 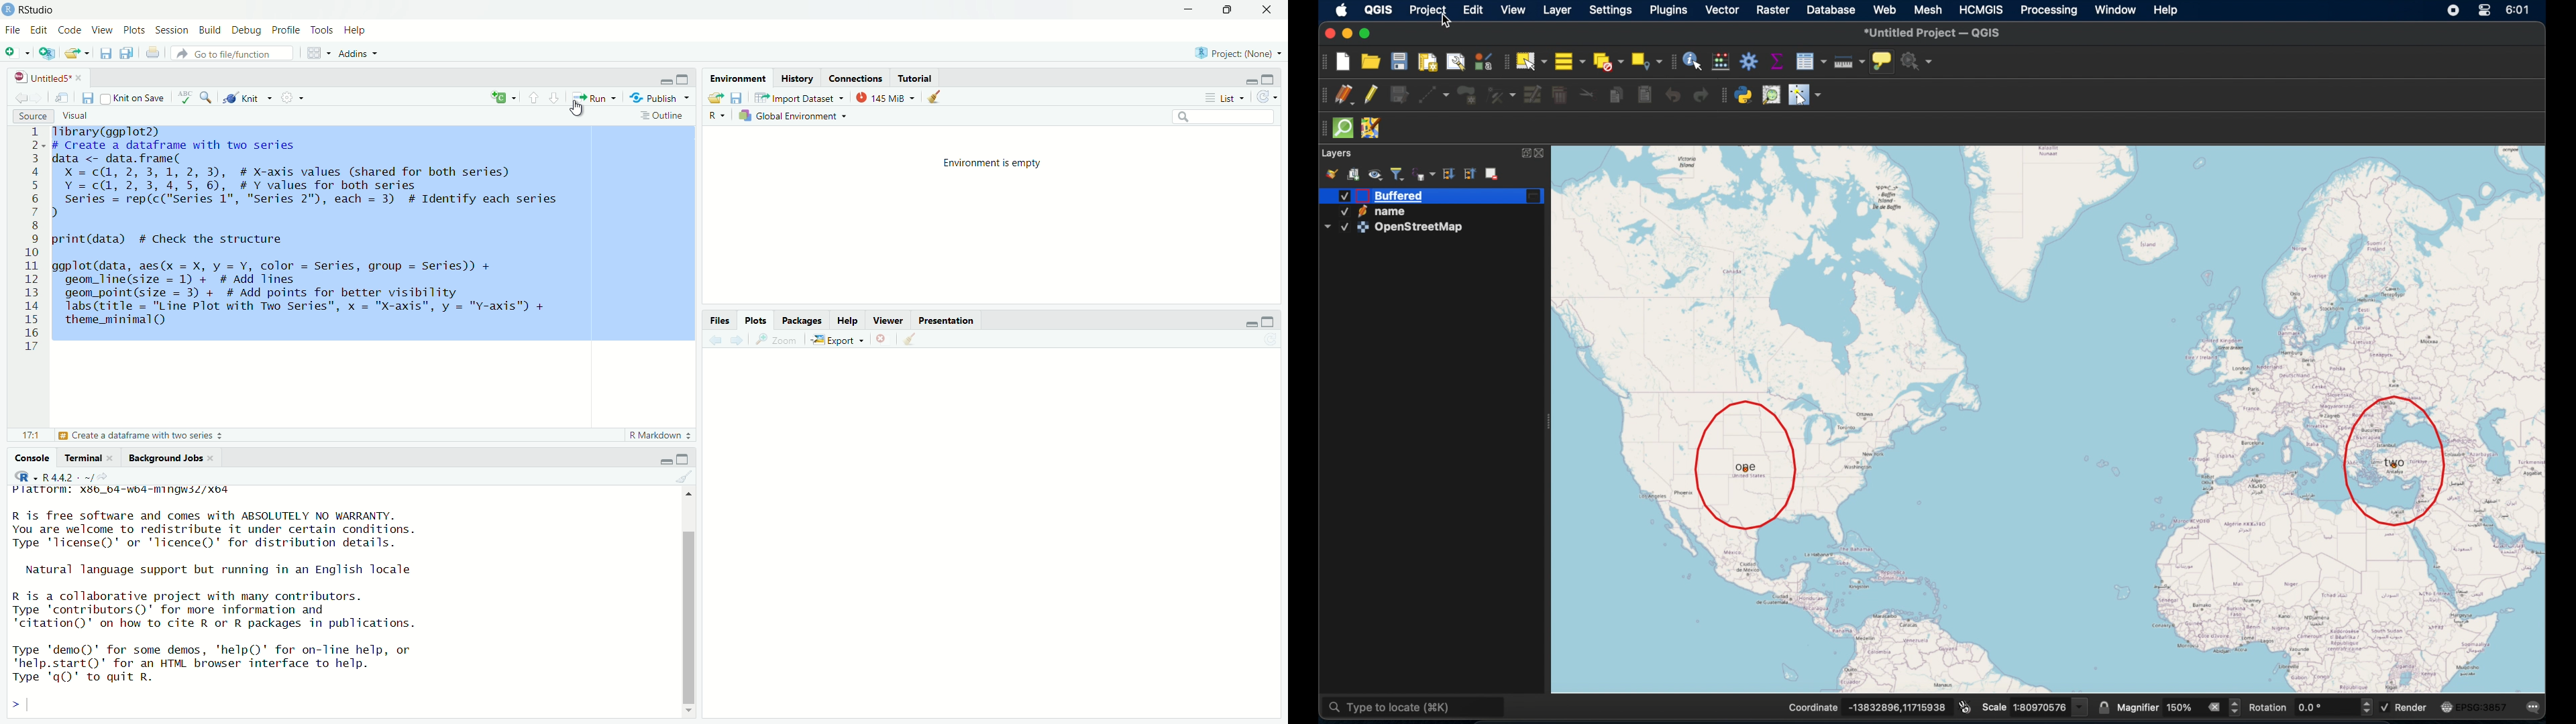 What do you see at coordinates (1983, 9) in the screenshot?
I see `HCMGIS` at bounding box center [1983, 9].